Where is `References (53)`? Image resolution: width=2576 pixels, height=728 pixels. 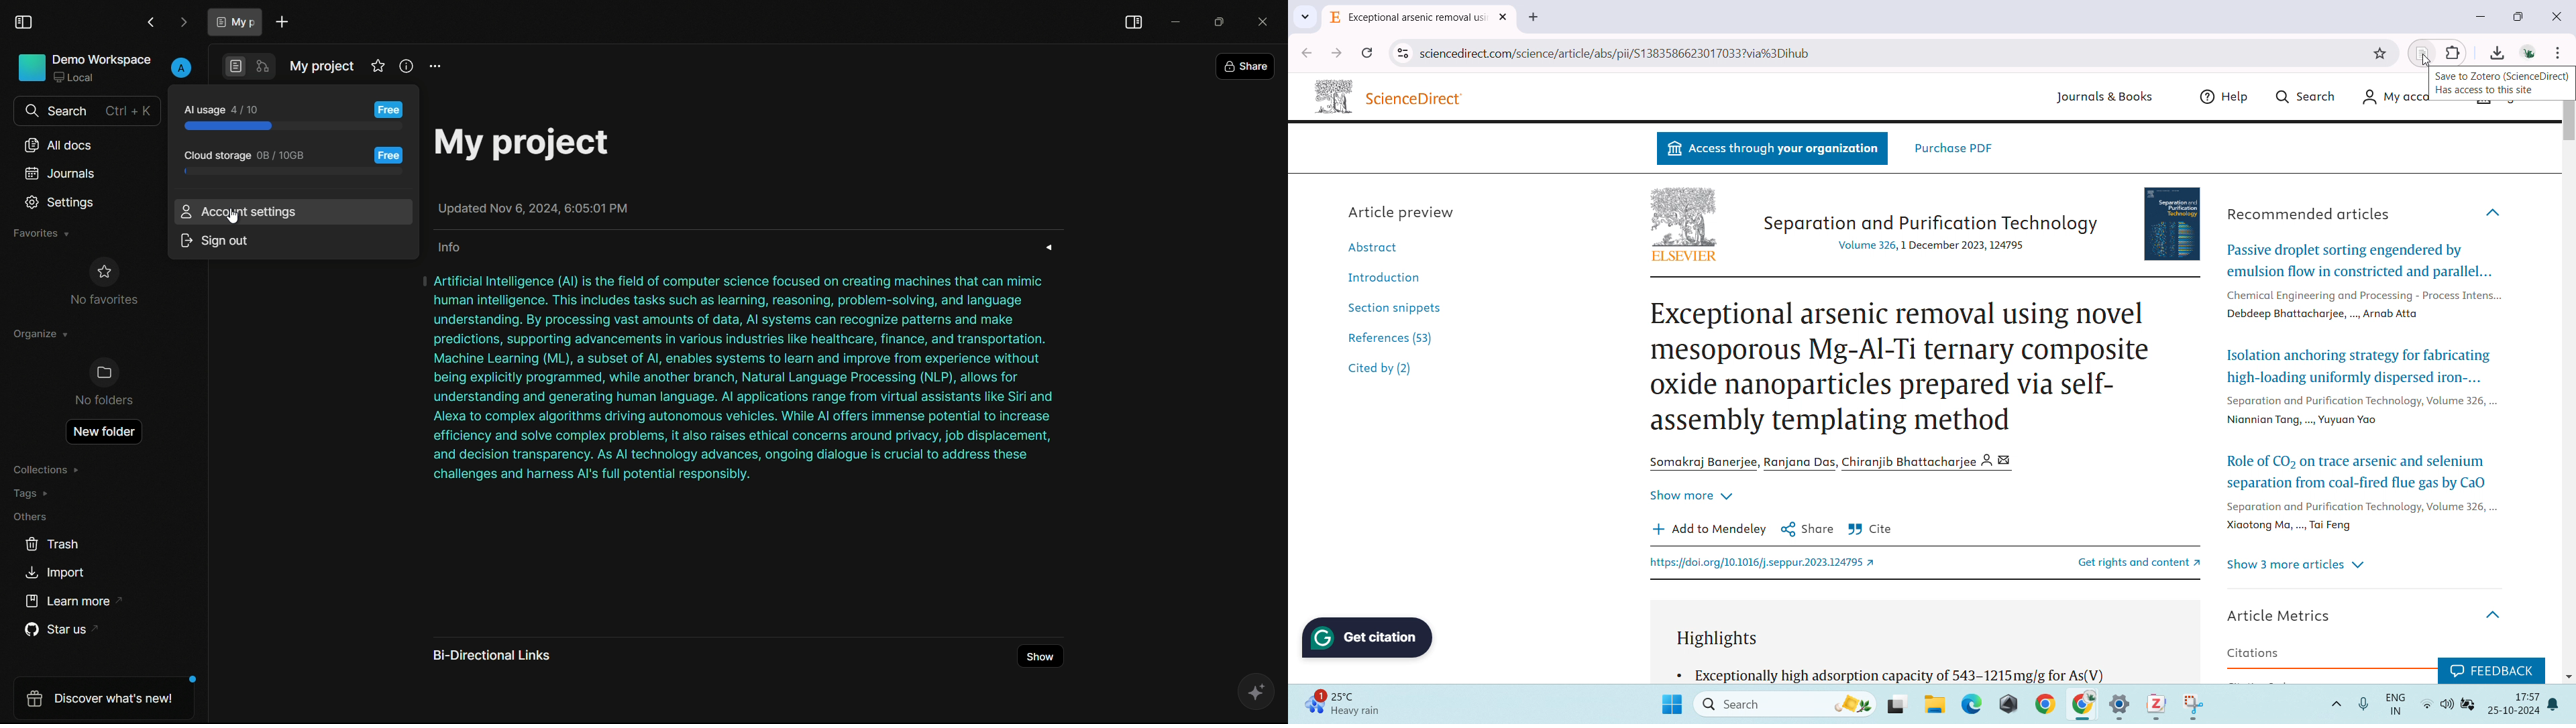
References (53) is located at coordinates (1394, 336).